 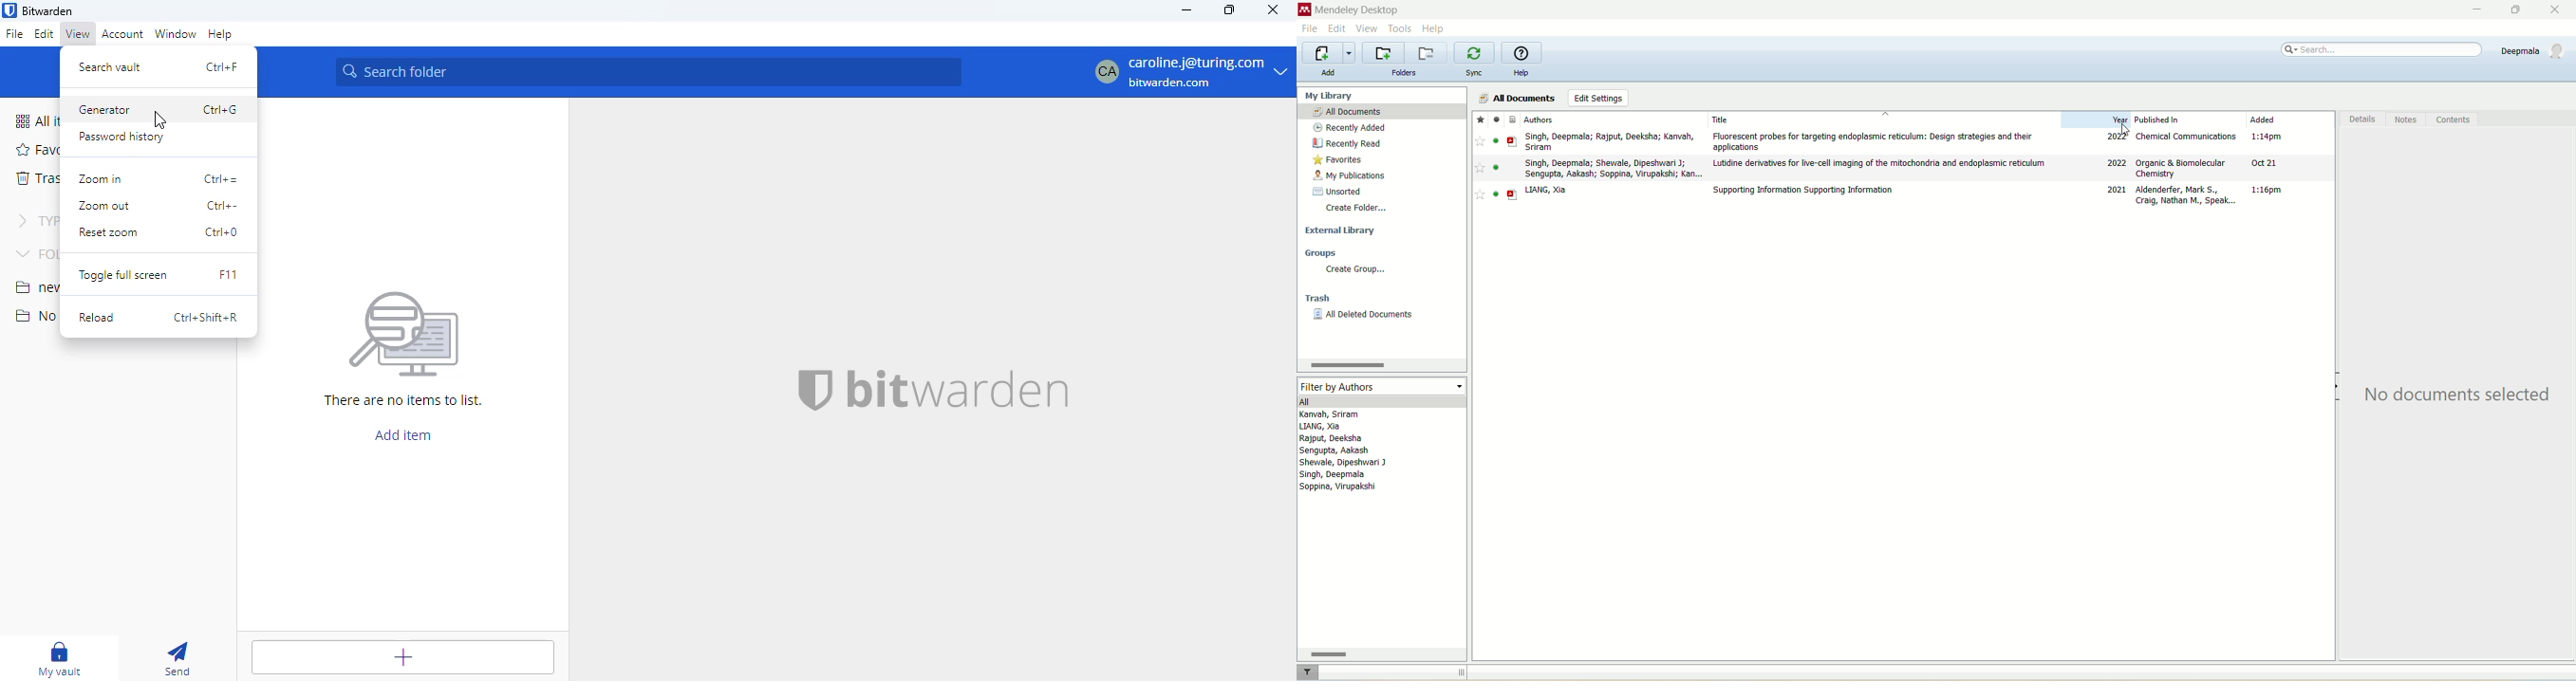 What do you see at coordinates (651, 72) in the screenshot?
I see `search folder` at bounding box center [651, 72].